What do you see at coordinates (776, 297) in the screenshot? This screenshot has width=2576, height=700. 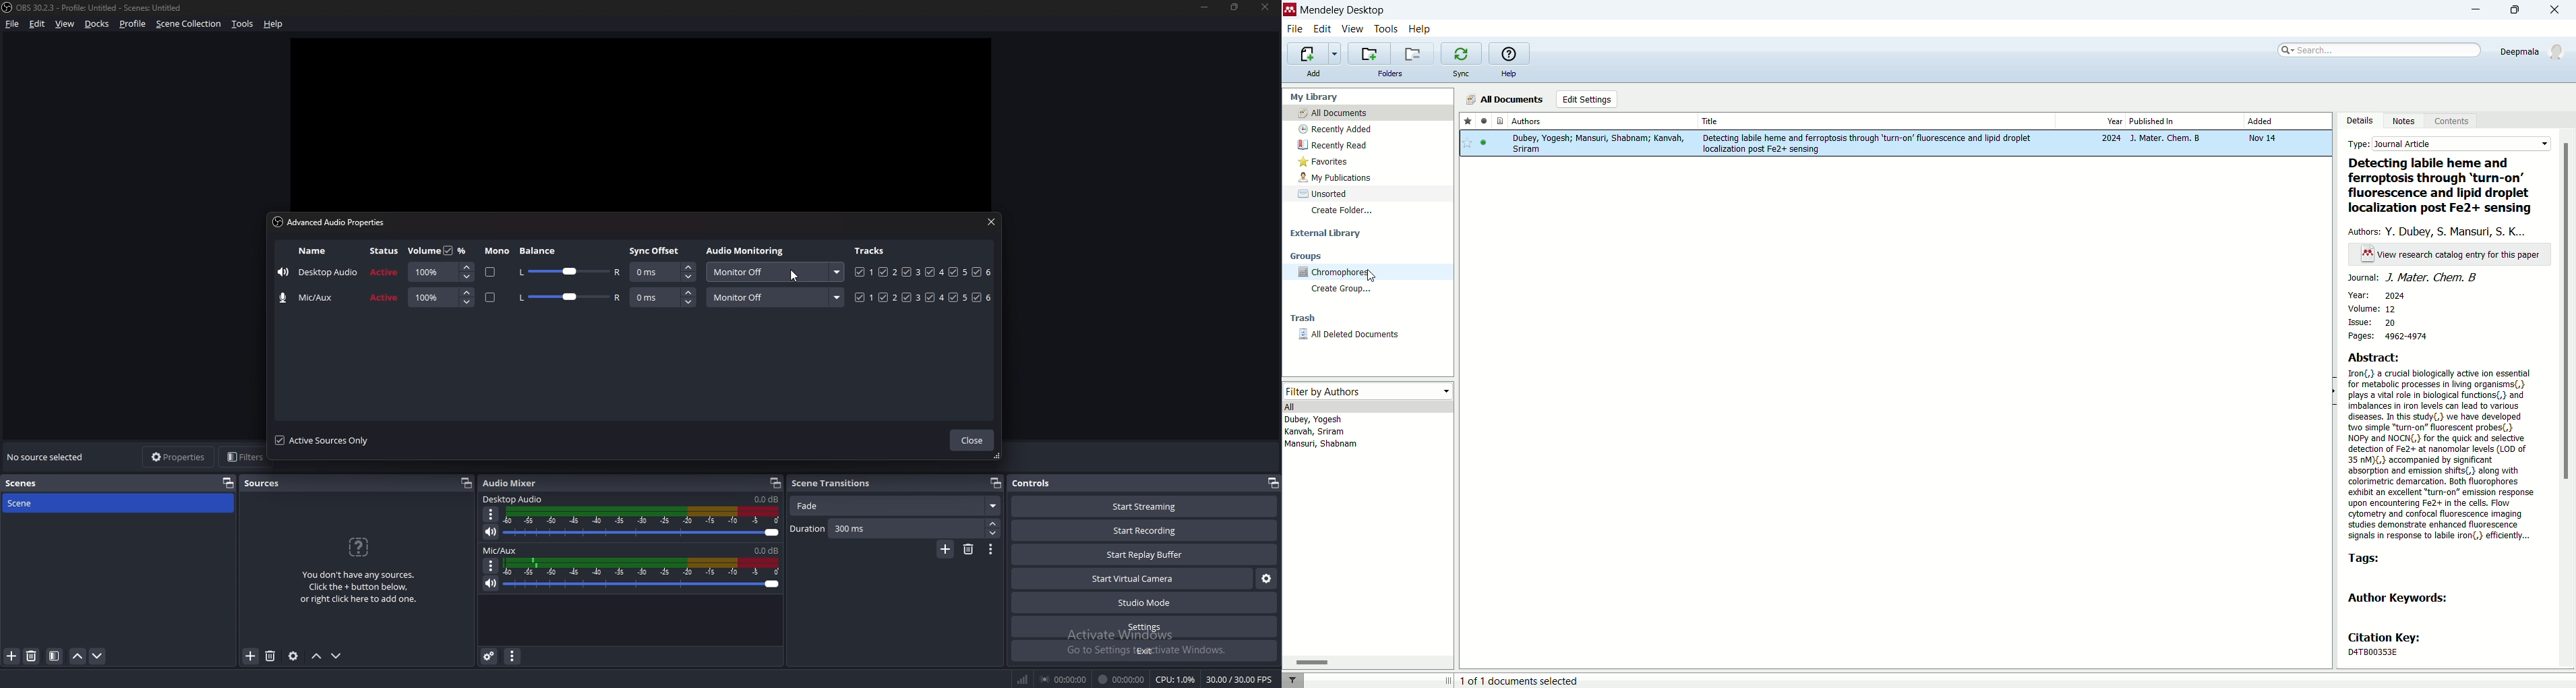 I see `monitor off` at bounding box center [776, 297].